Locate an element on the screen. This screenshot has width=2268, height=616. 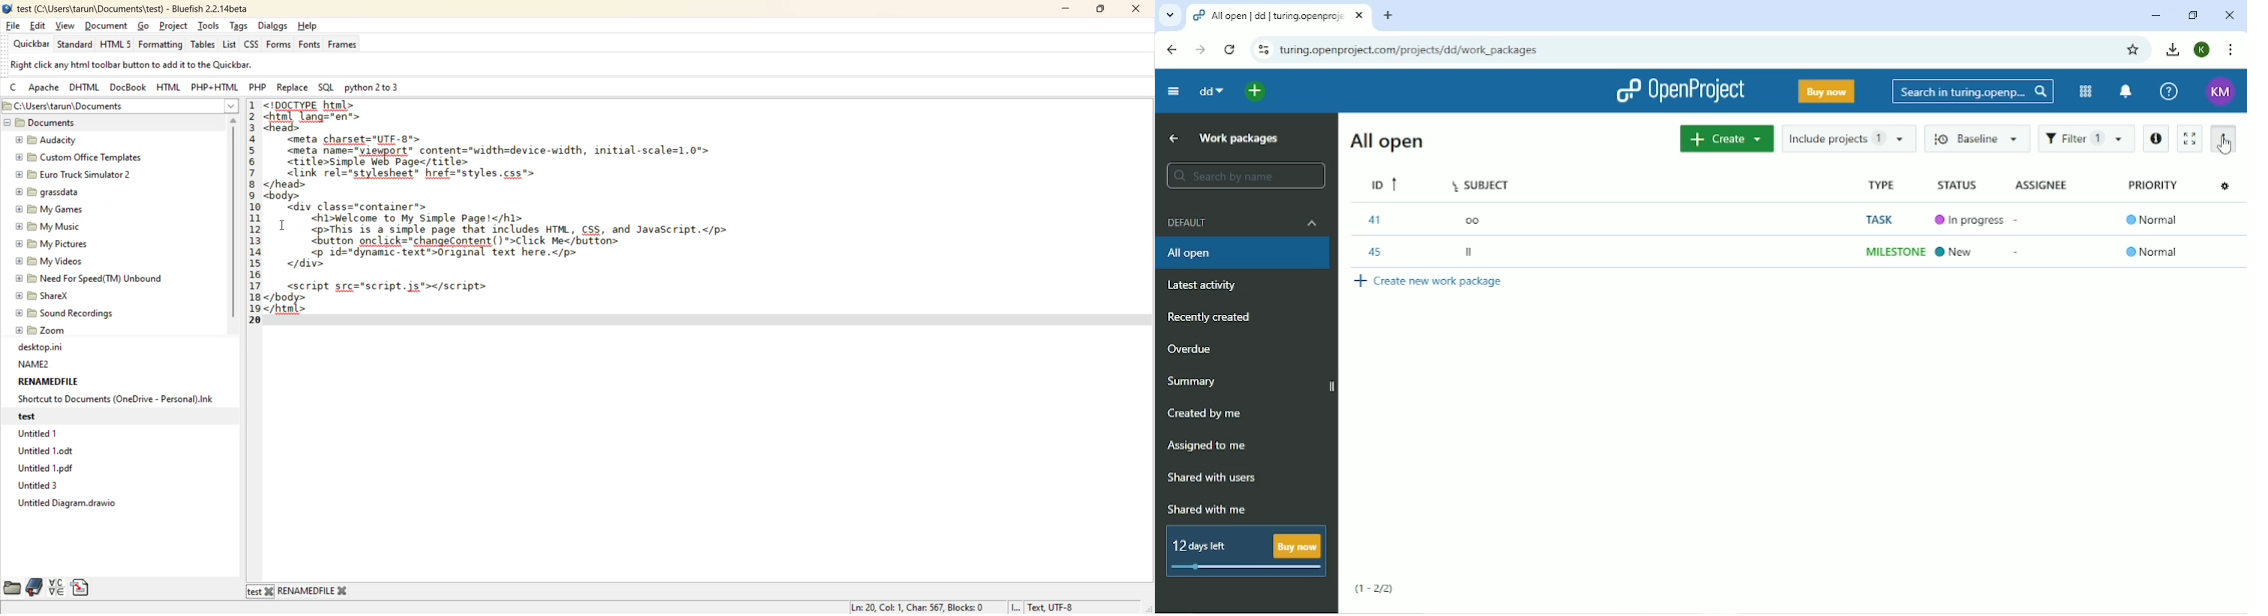
Modules is located at coordinates (2084, 91).